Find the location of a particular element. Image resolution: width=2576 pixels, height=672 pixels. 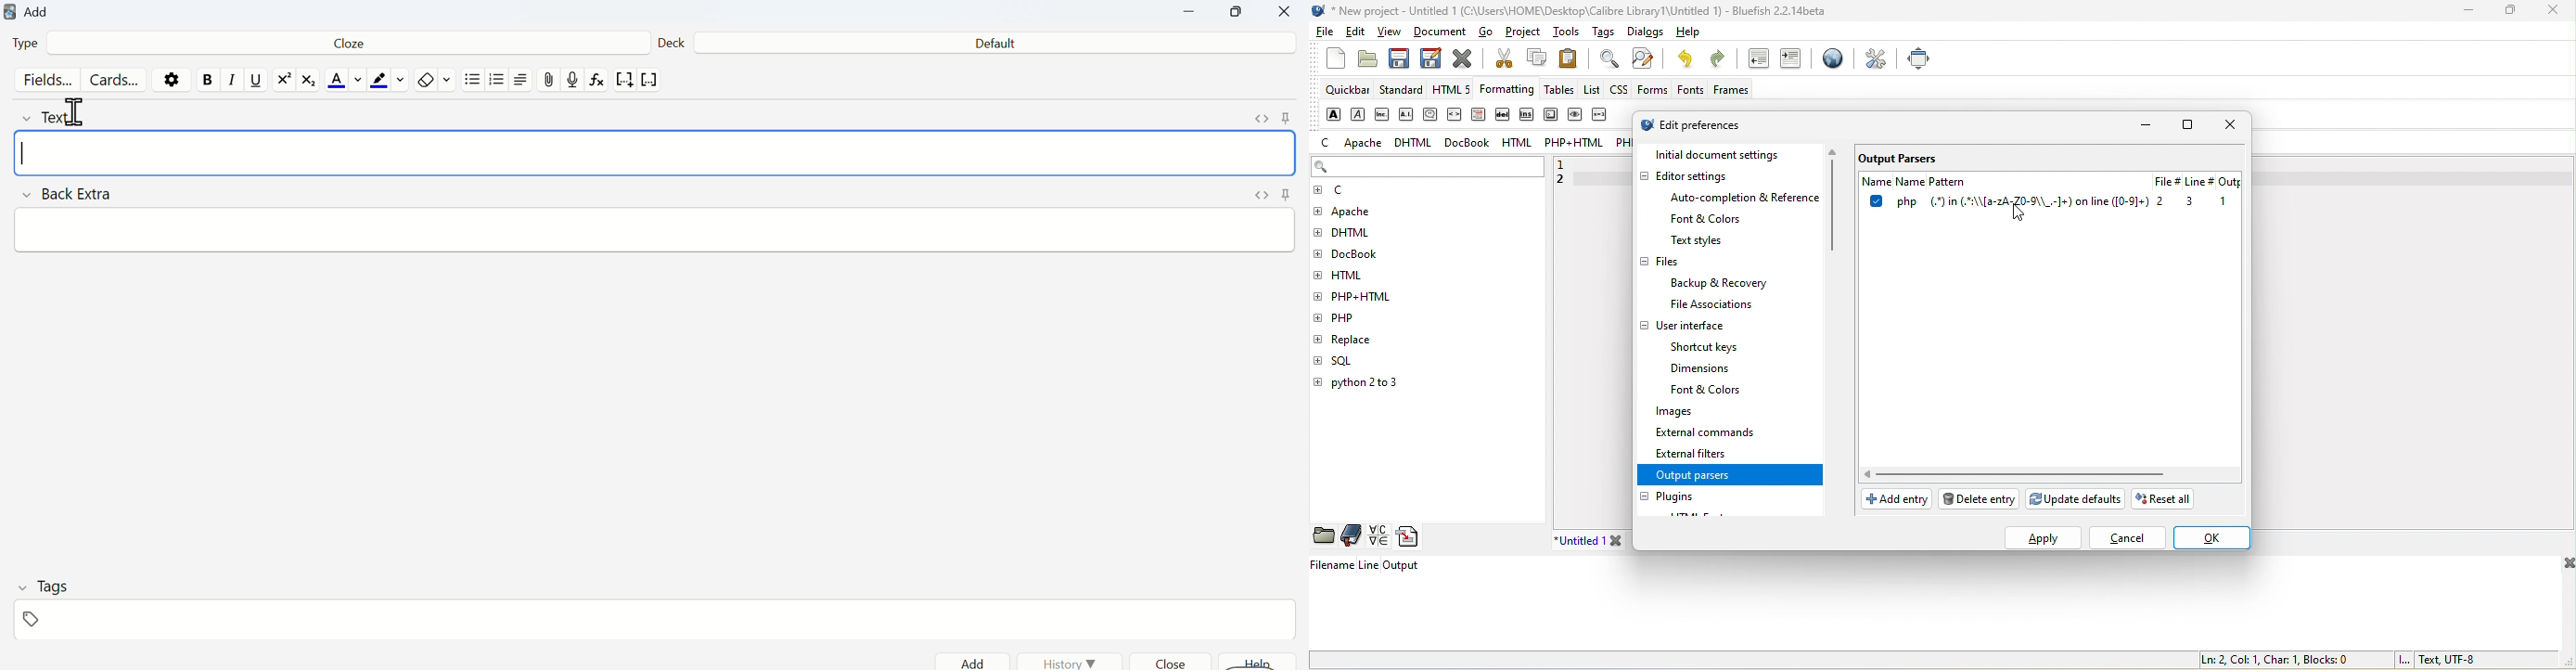

css is located at coordinates (1620, 92).